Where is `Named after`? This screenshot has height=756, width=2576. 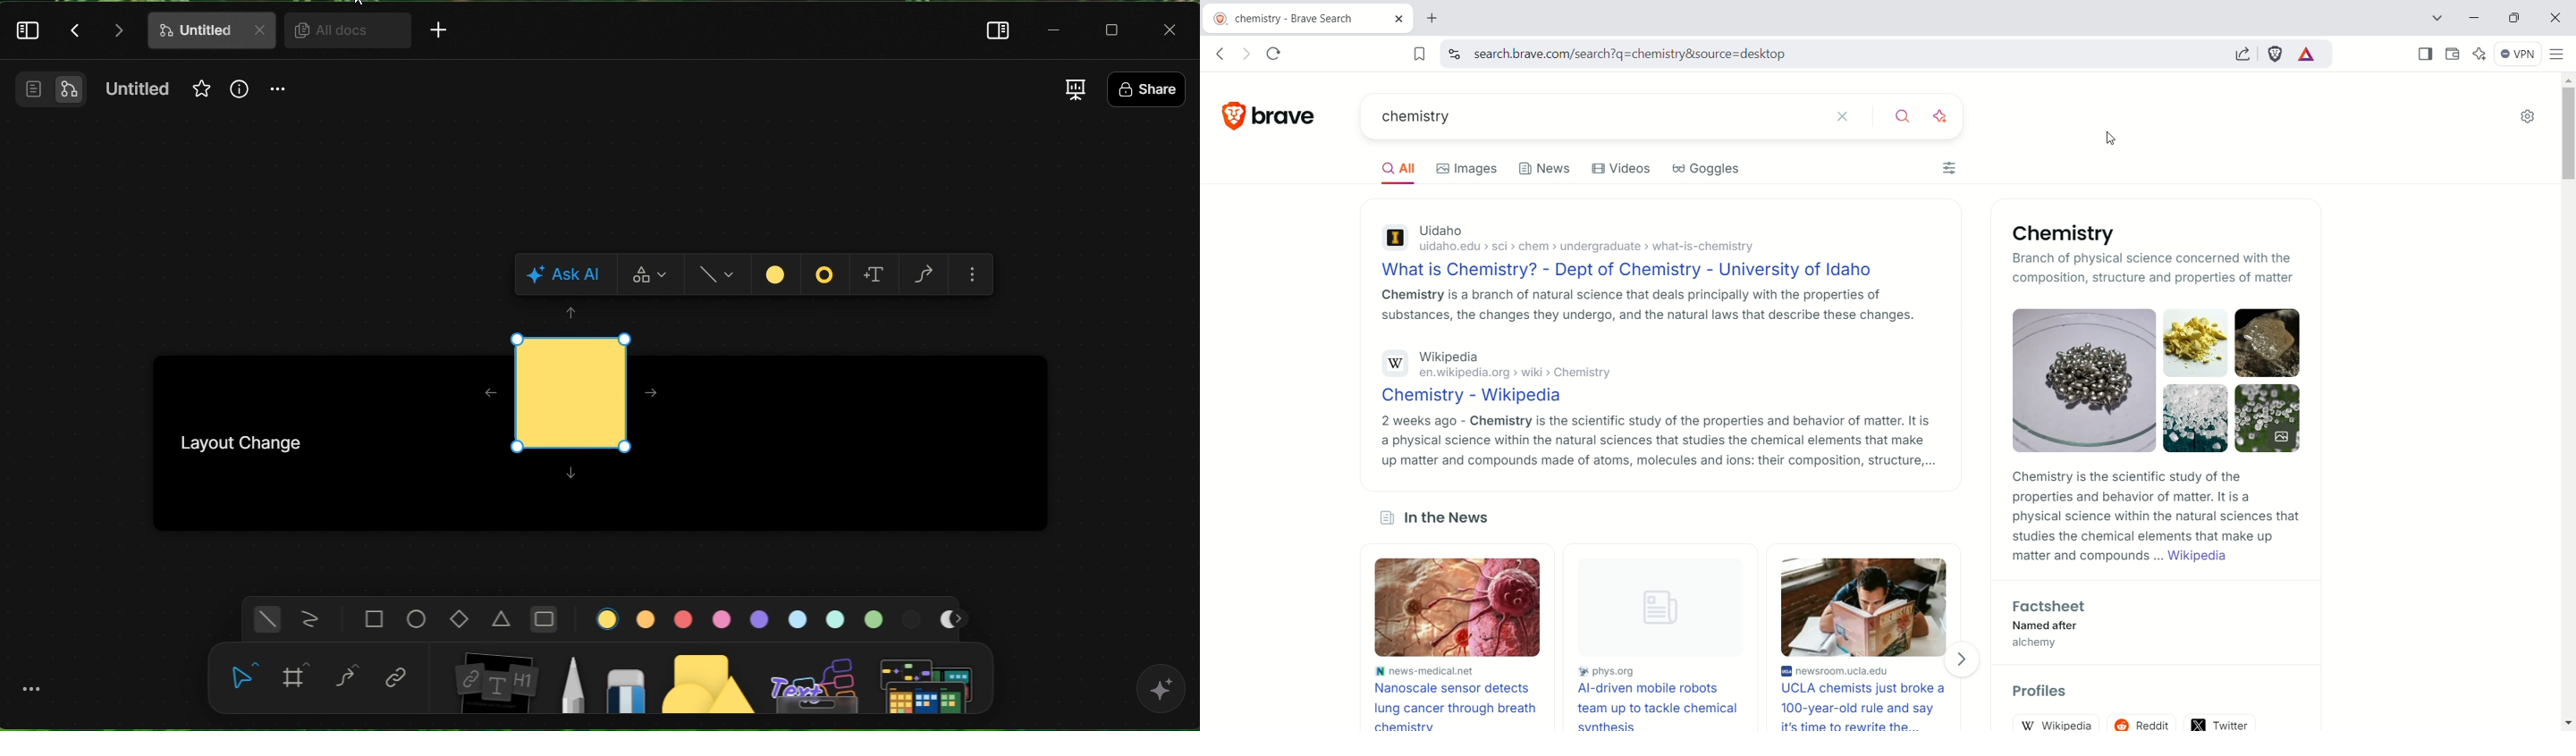 Named after is located at coordinates (2047, 626).